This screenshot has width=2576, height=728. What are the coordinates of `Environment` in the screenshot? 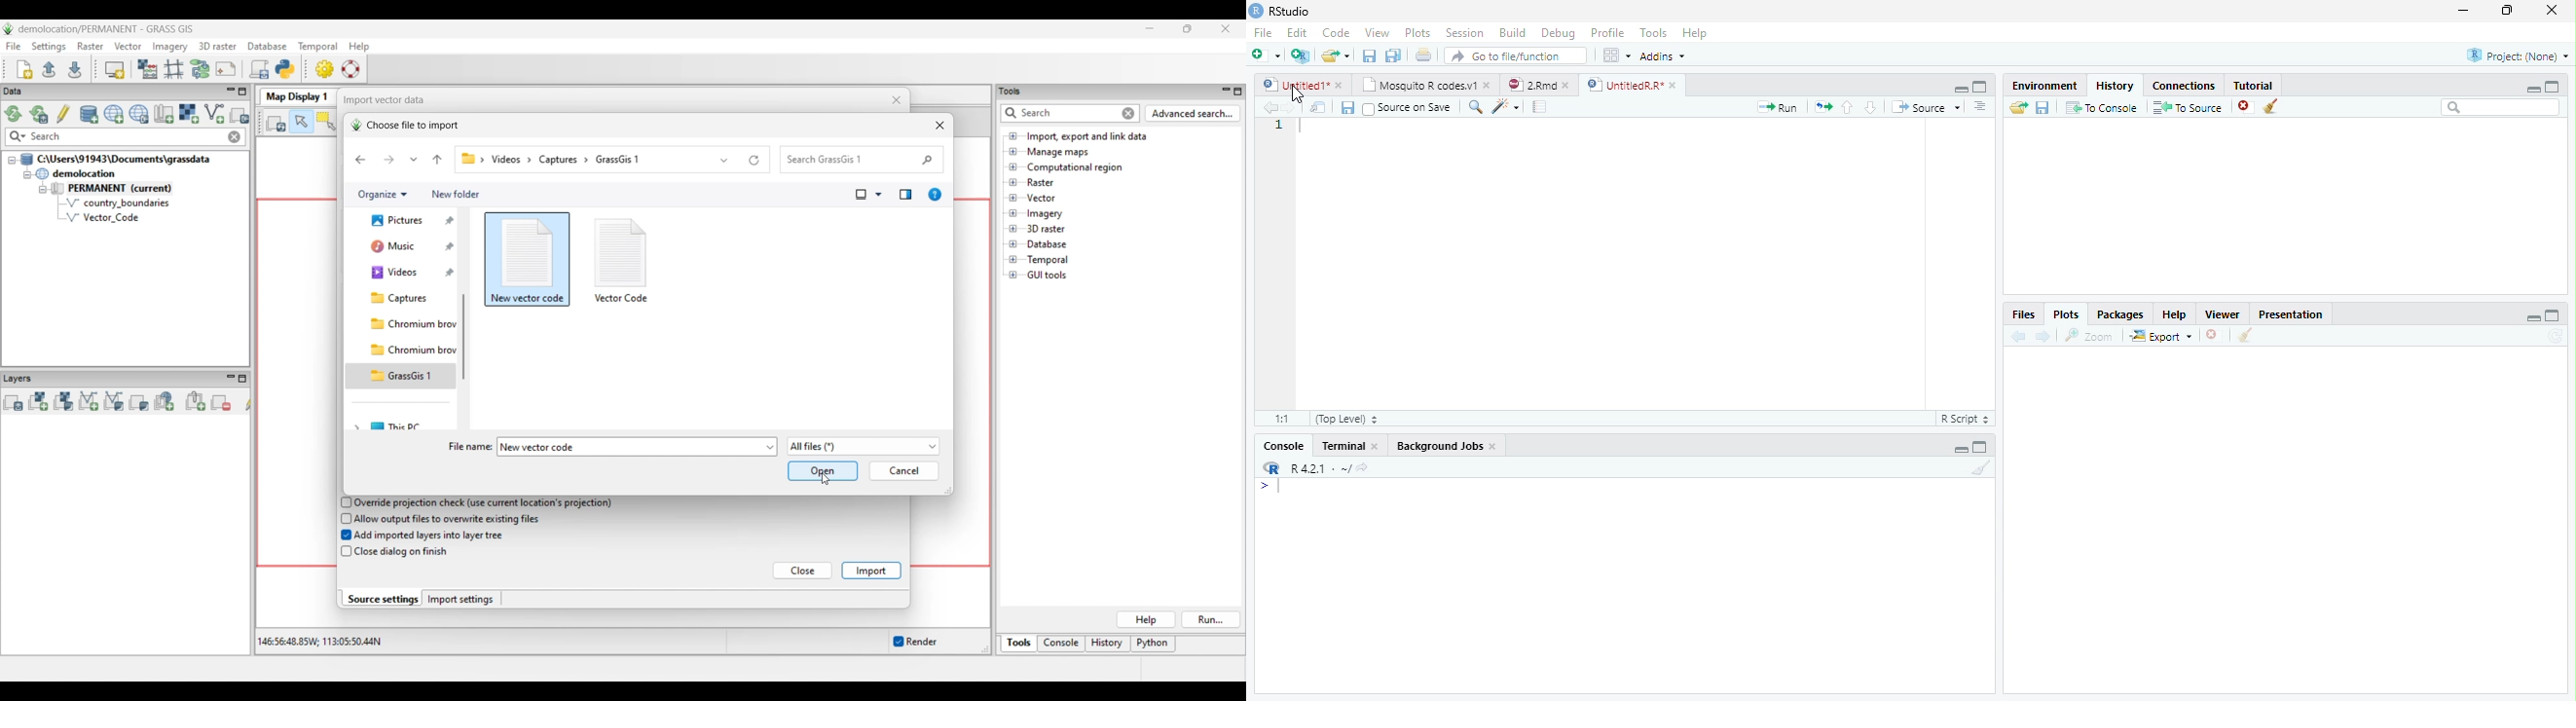 It's located at (2042, 86).